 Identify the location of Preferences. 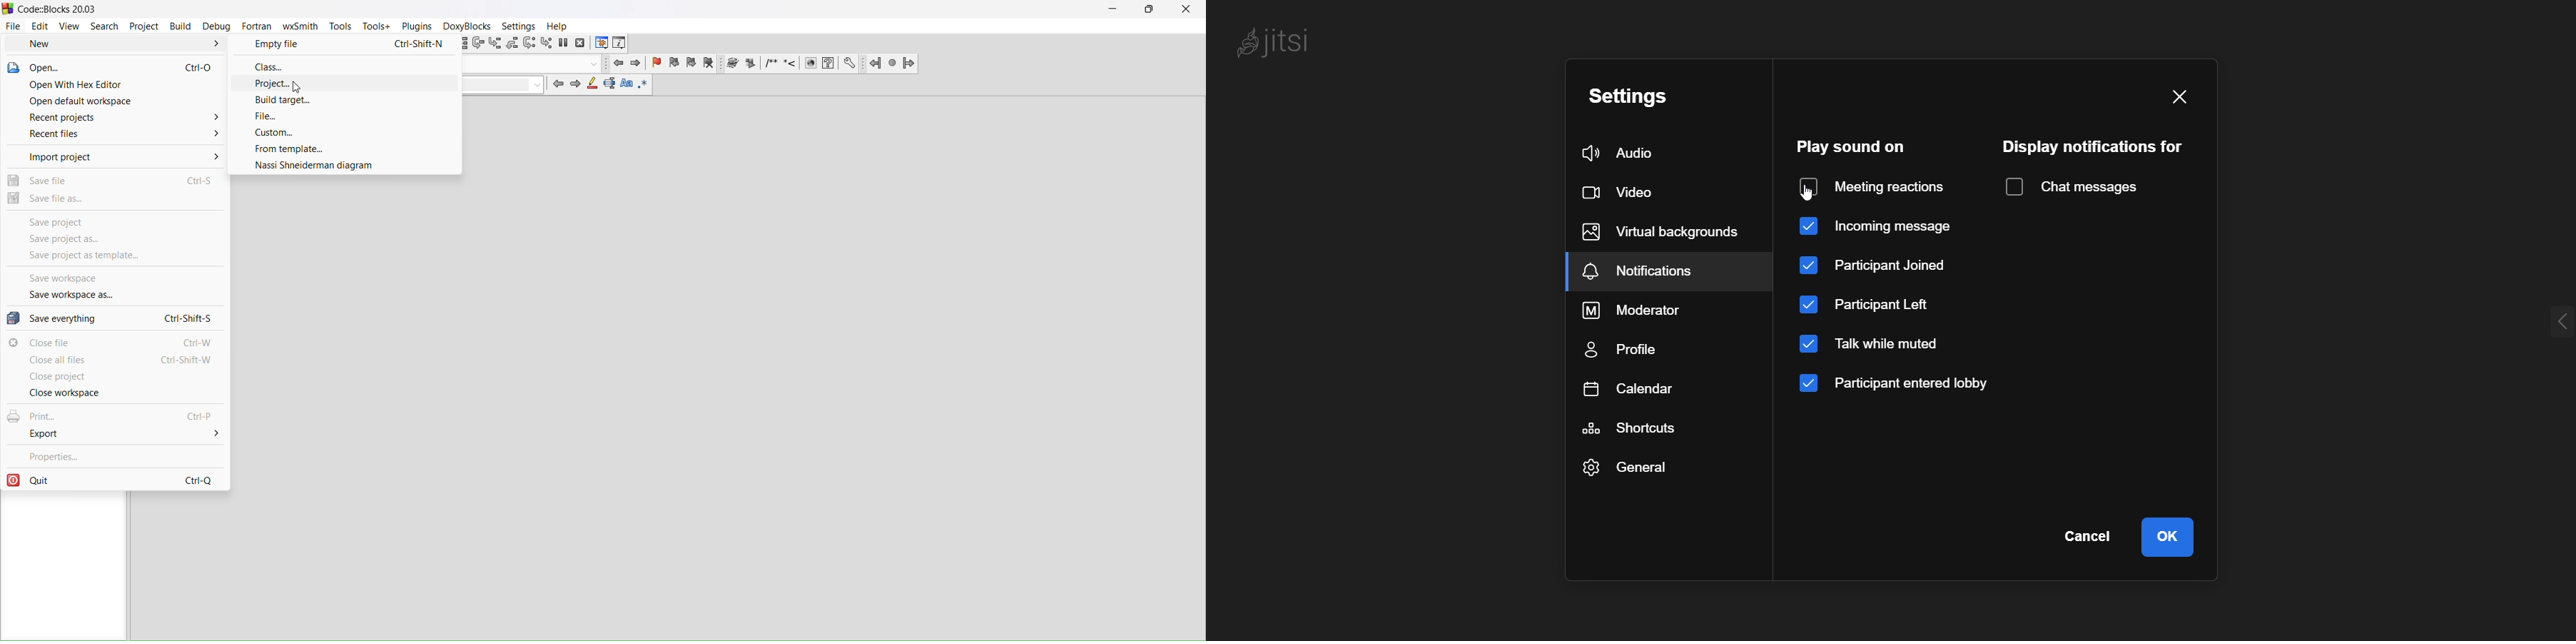
(851, 63).